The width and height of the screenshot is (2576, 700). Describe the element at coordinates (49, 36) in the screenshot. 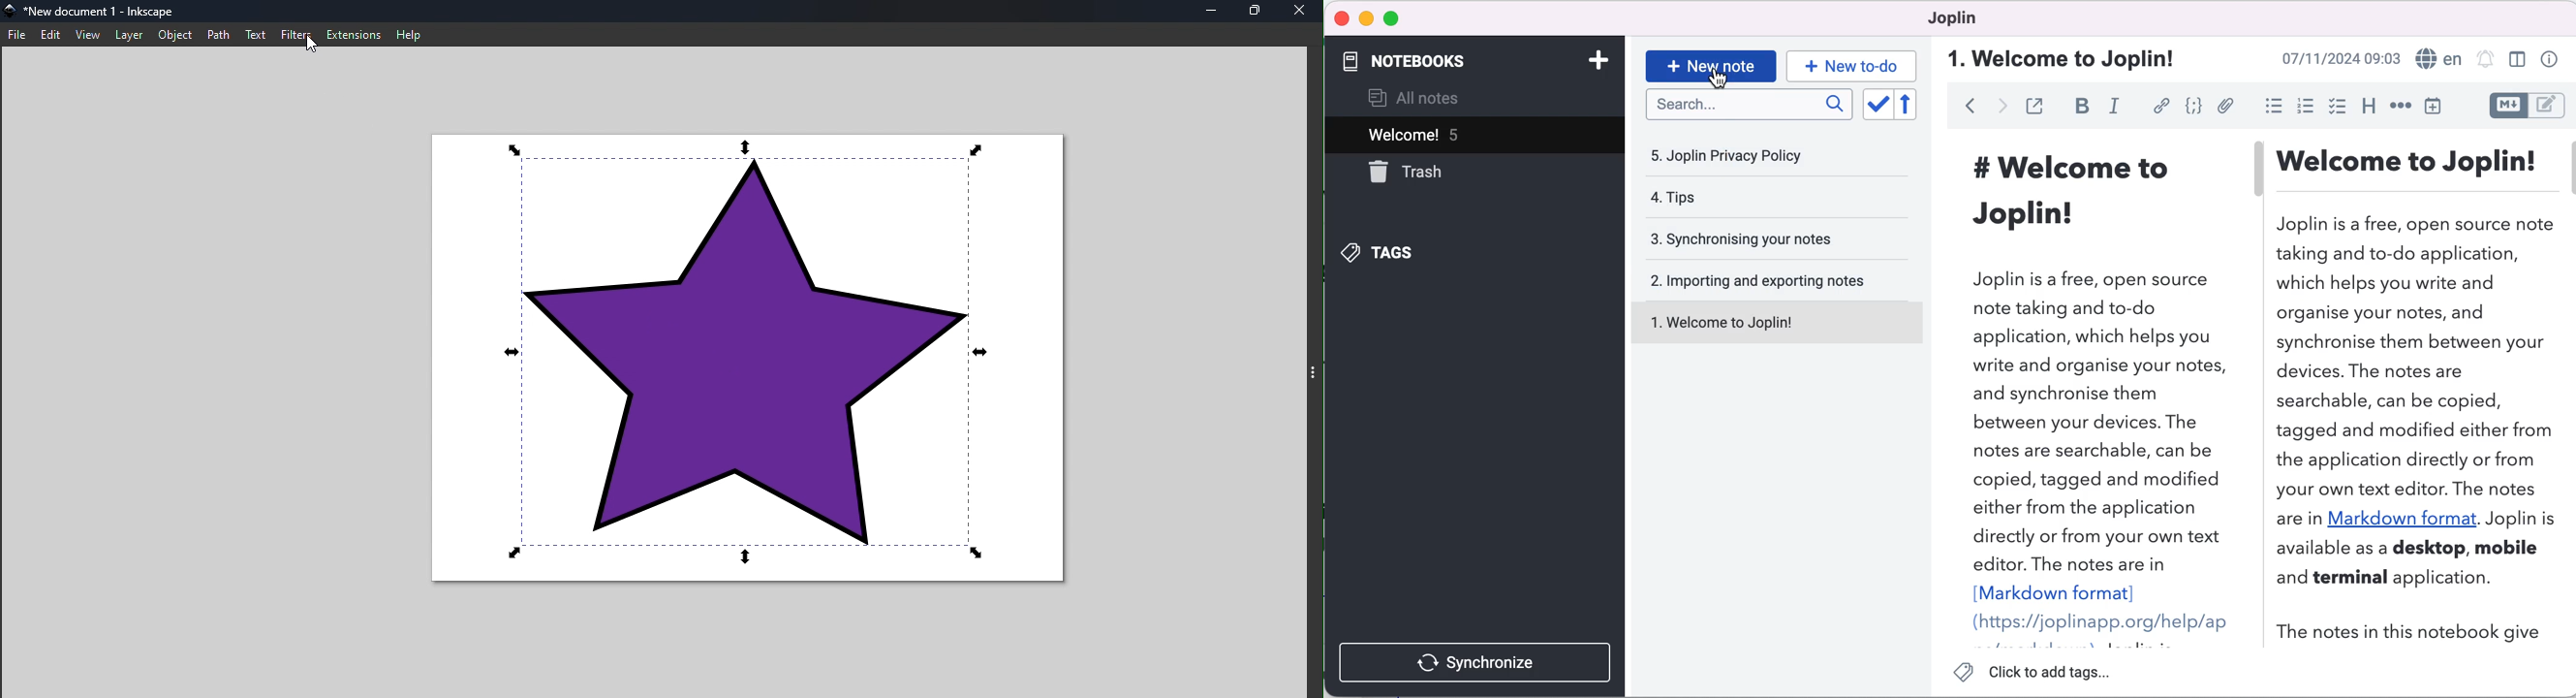

I see `Edit` at that location.